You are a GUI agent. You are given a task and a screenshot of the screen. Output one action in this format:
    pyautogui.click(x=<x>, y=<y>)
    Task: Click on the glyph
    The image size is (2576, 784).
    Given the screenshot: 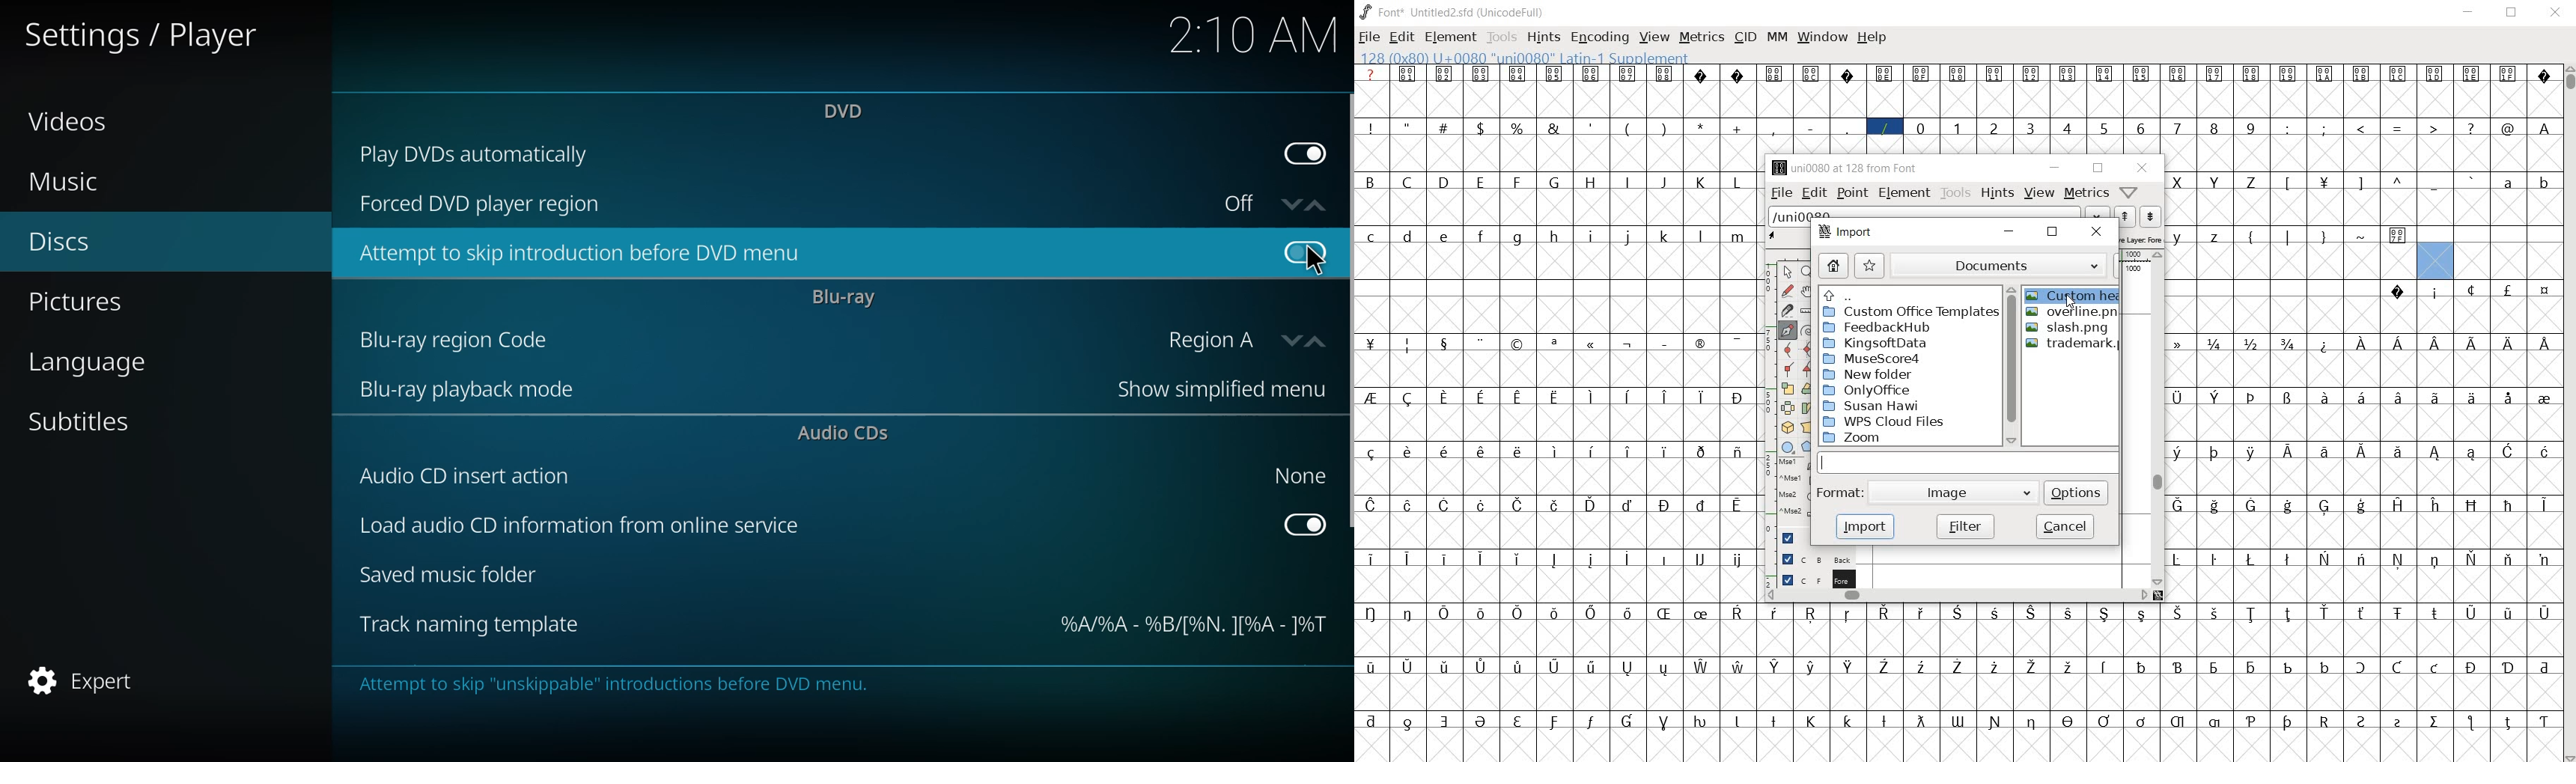 What is the action you would take?
    pyautogui.click(x=1482, y=614)
    